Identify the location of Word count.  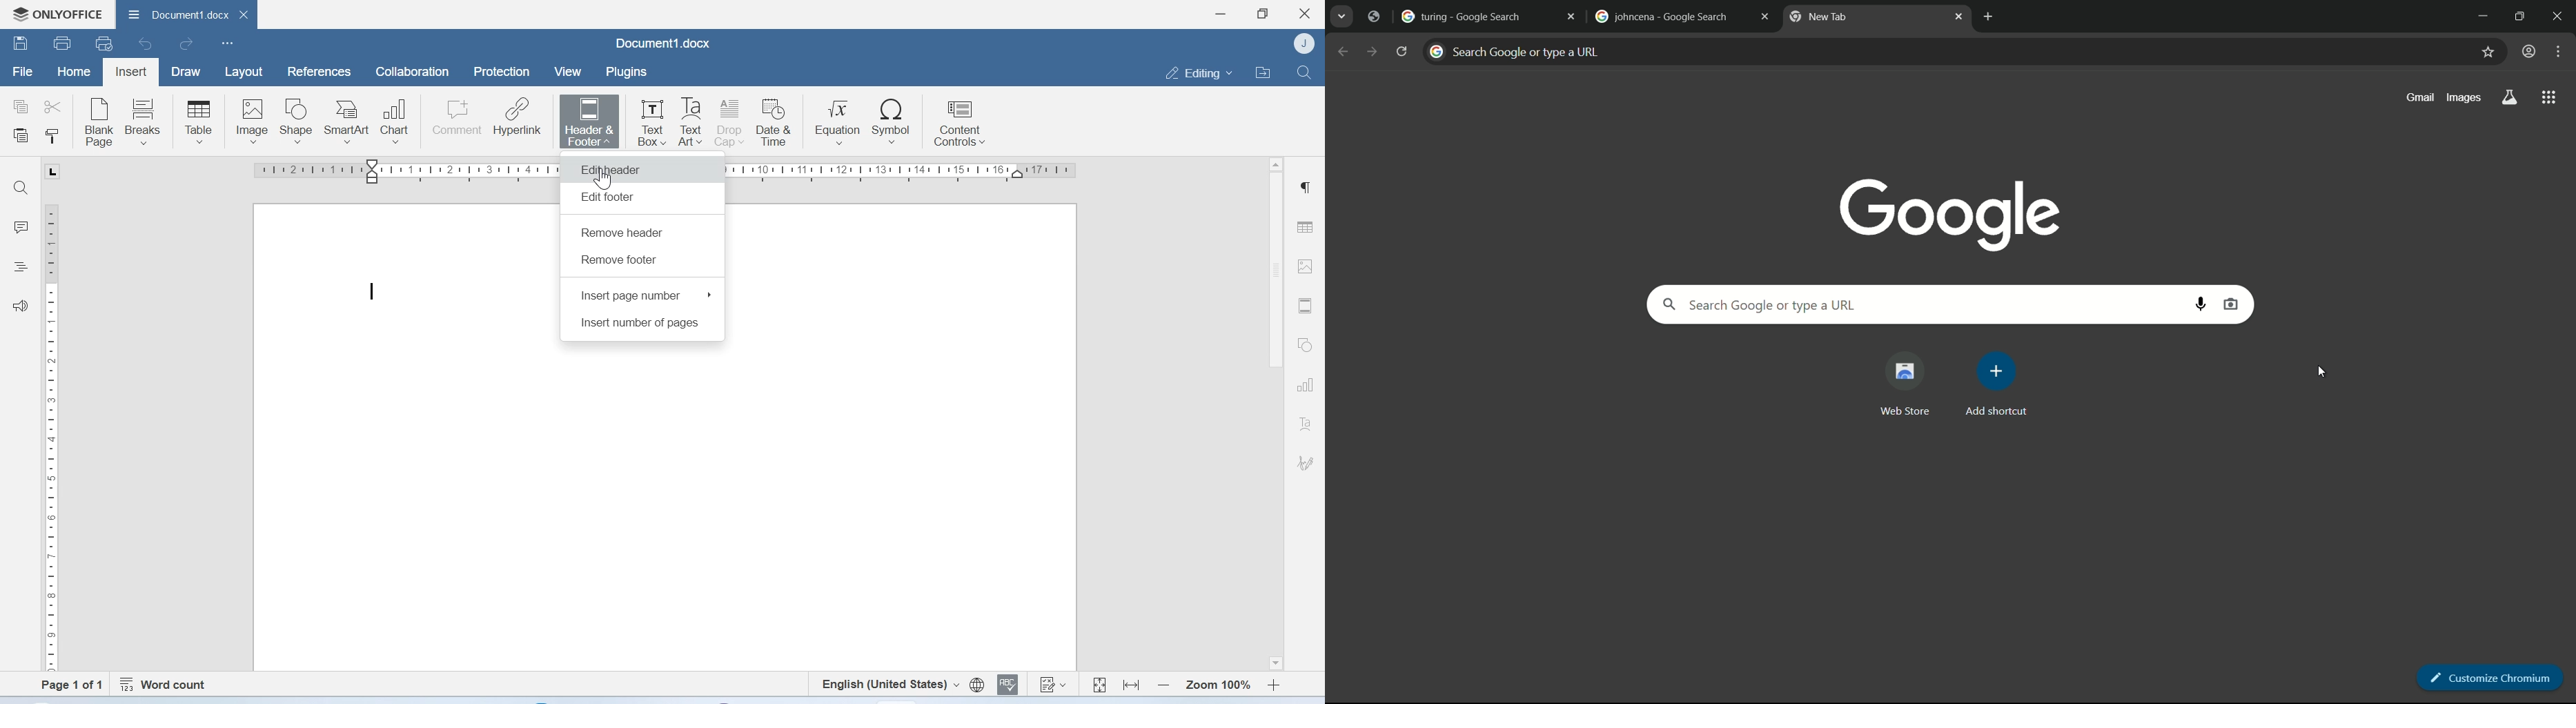
(166, 682).